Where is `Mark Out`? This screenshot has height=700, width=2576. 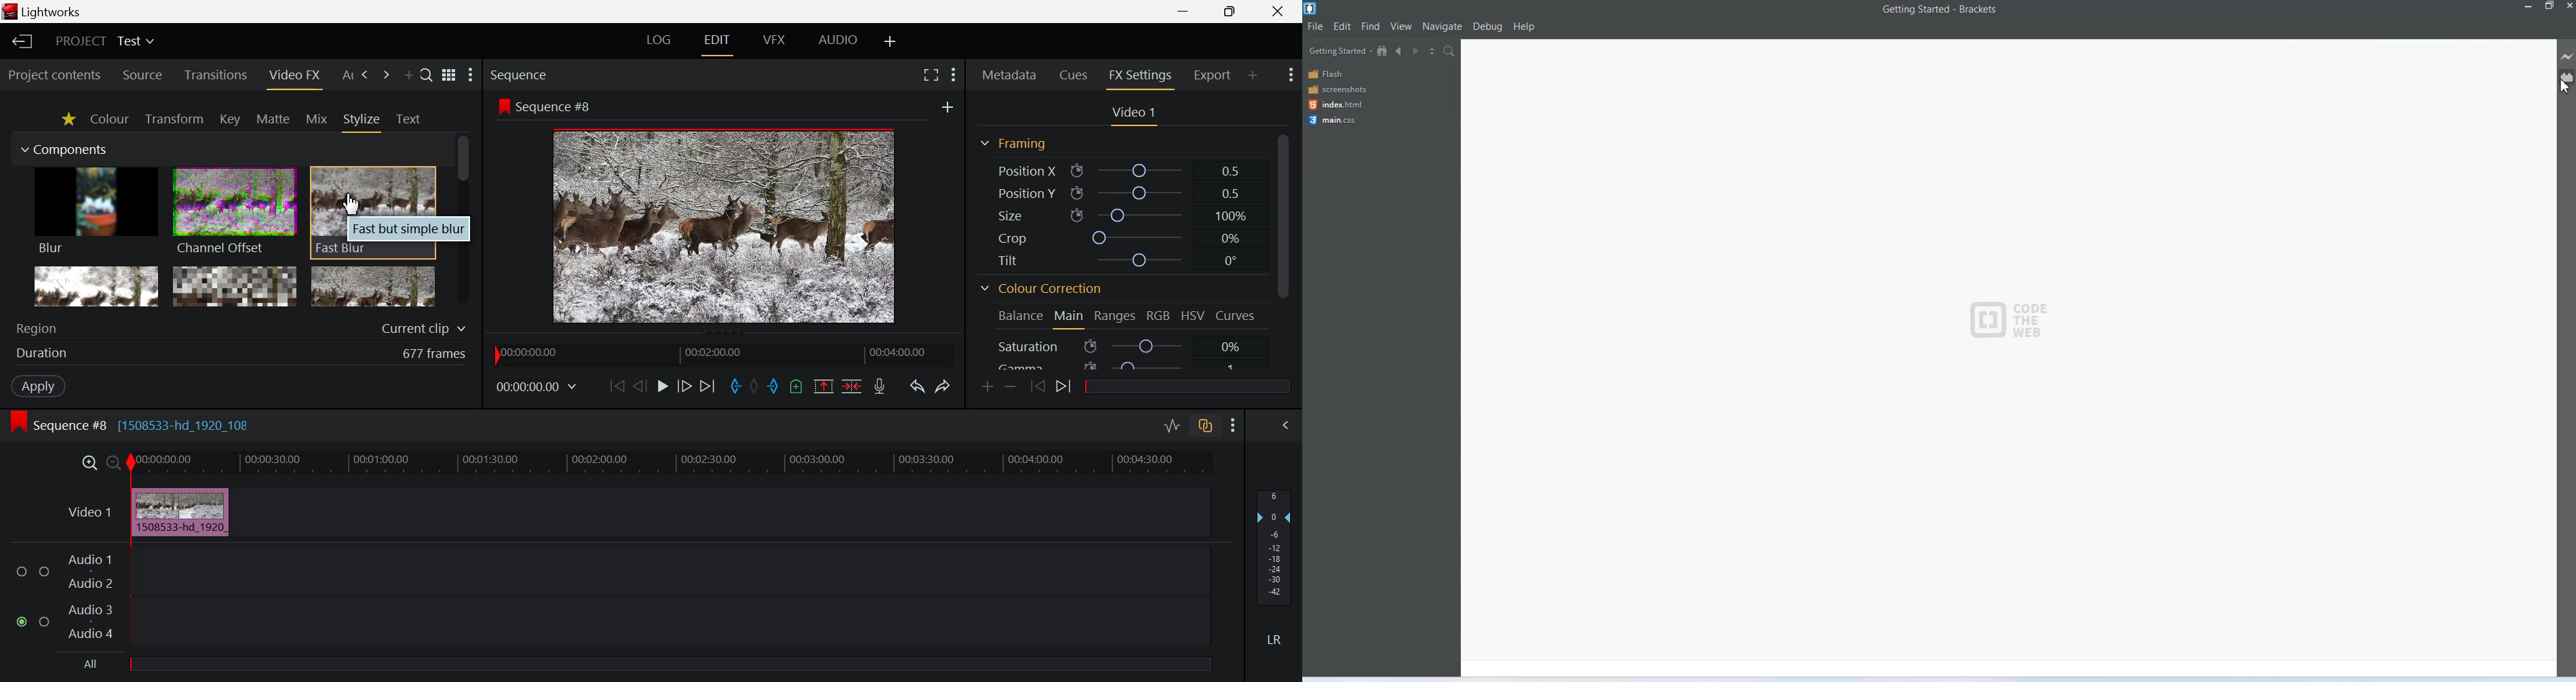 Mark Out is located at coordinates (772, 388).